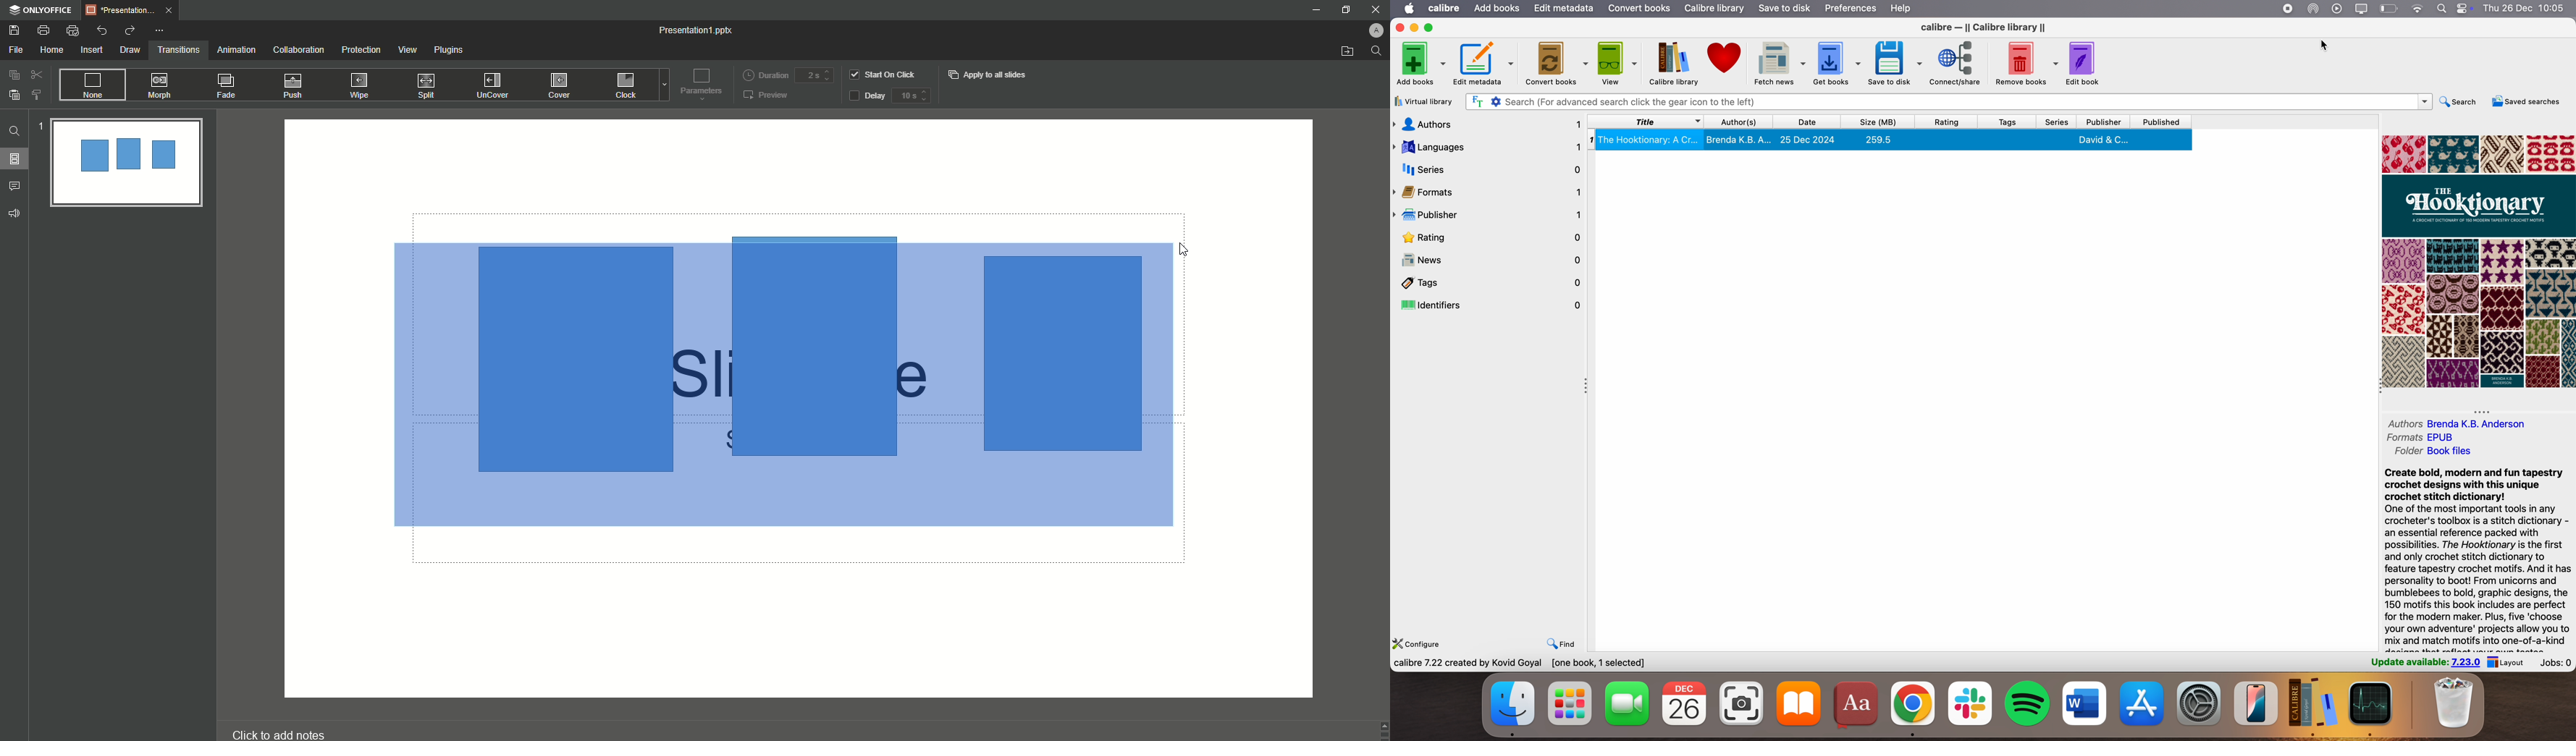 The height and width of the screenshot is (756, 2576). What do you see at coordinates (2009, 122) in the screenshot?
I see `tags` at bounding box center [2009, 122].